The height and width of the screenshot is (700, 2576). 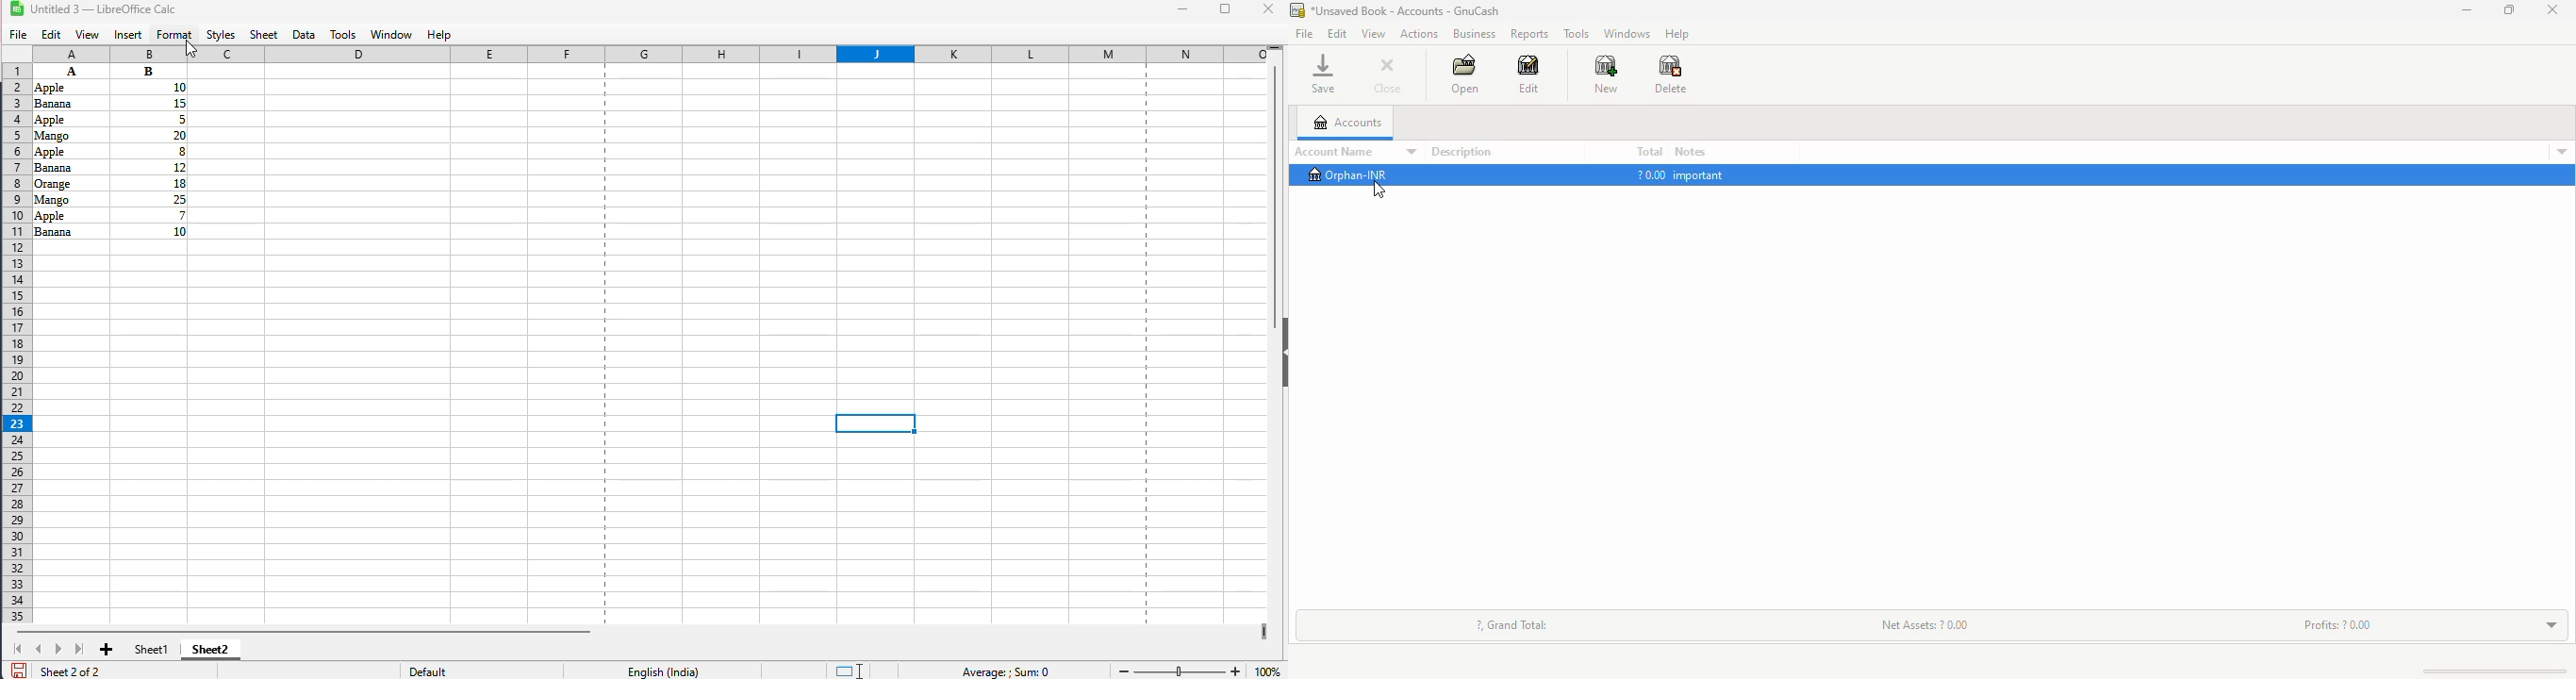 What do you see at coordinates (390, 35) in the screenshot?
I see `window` at bounding box center [390, 35].